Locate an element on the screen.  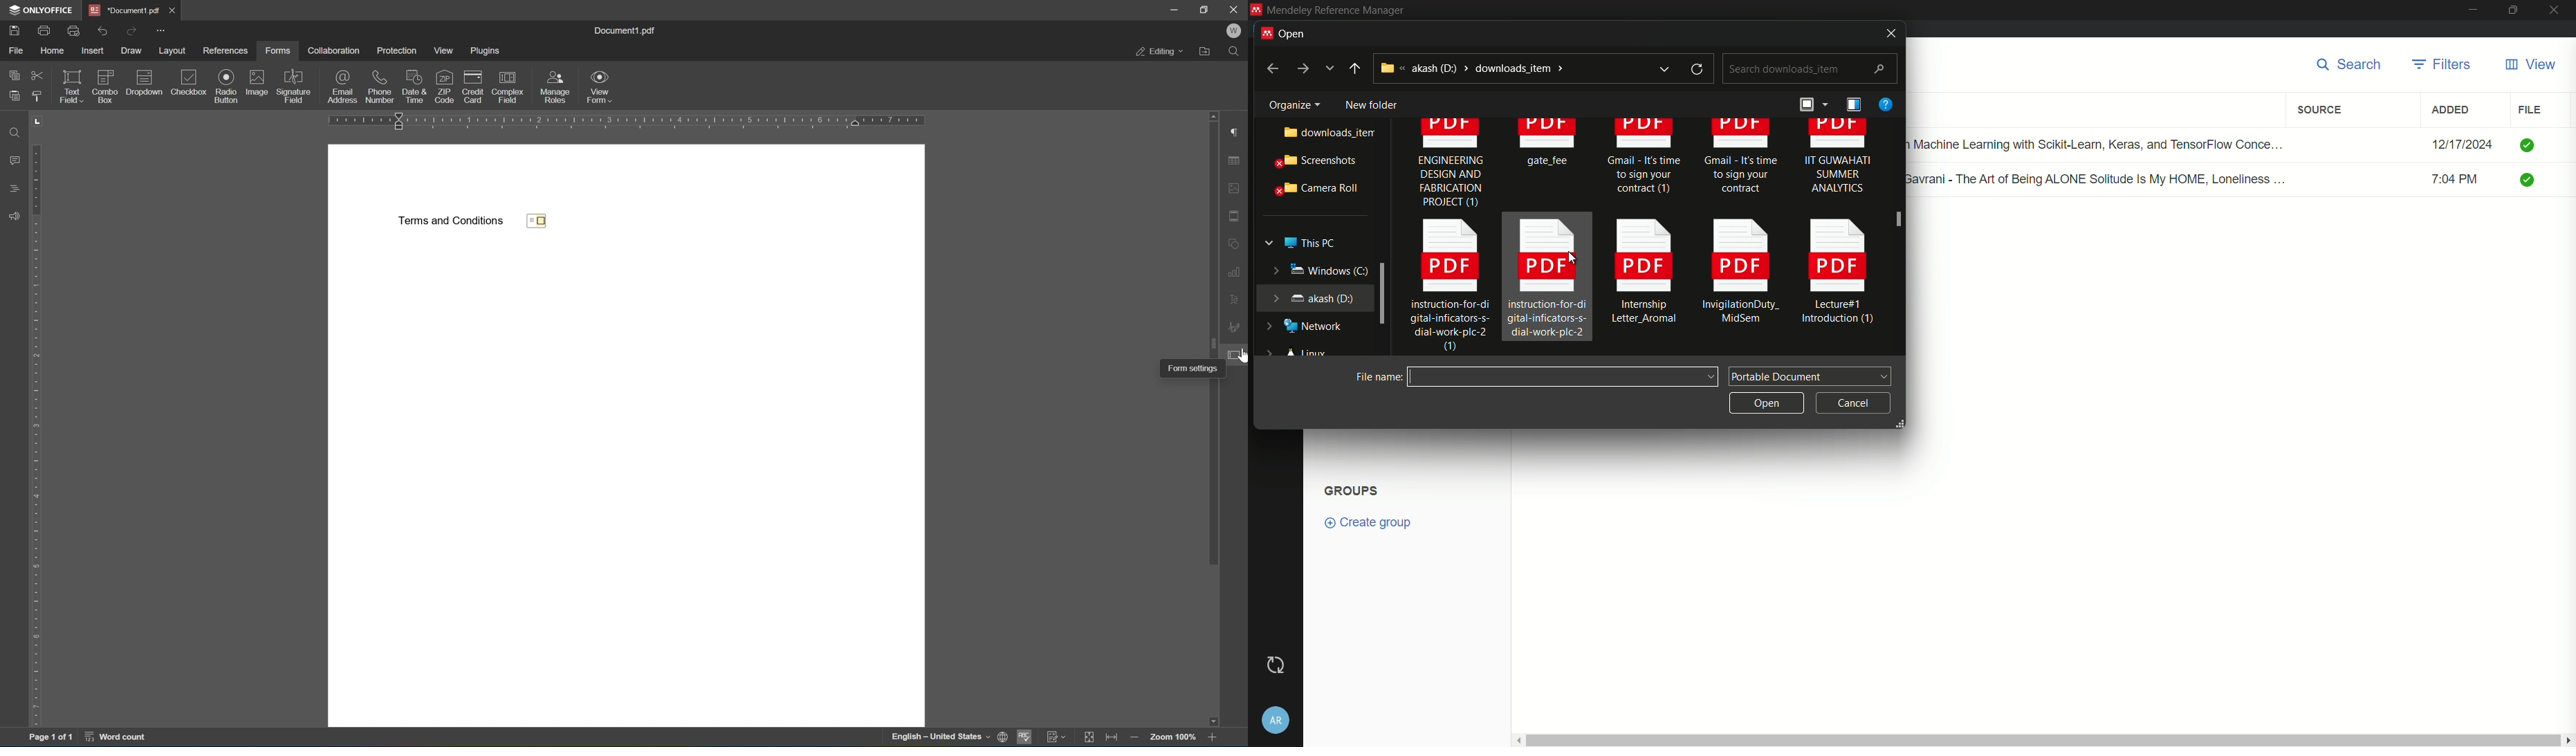
Mendeley Reference Manager is located at coordinates (1336, 10).